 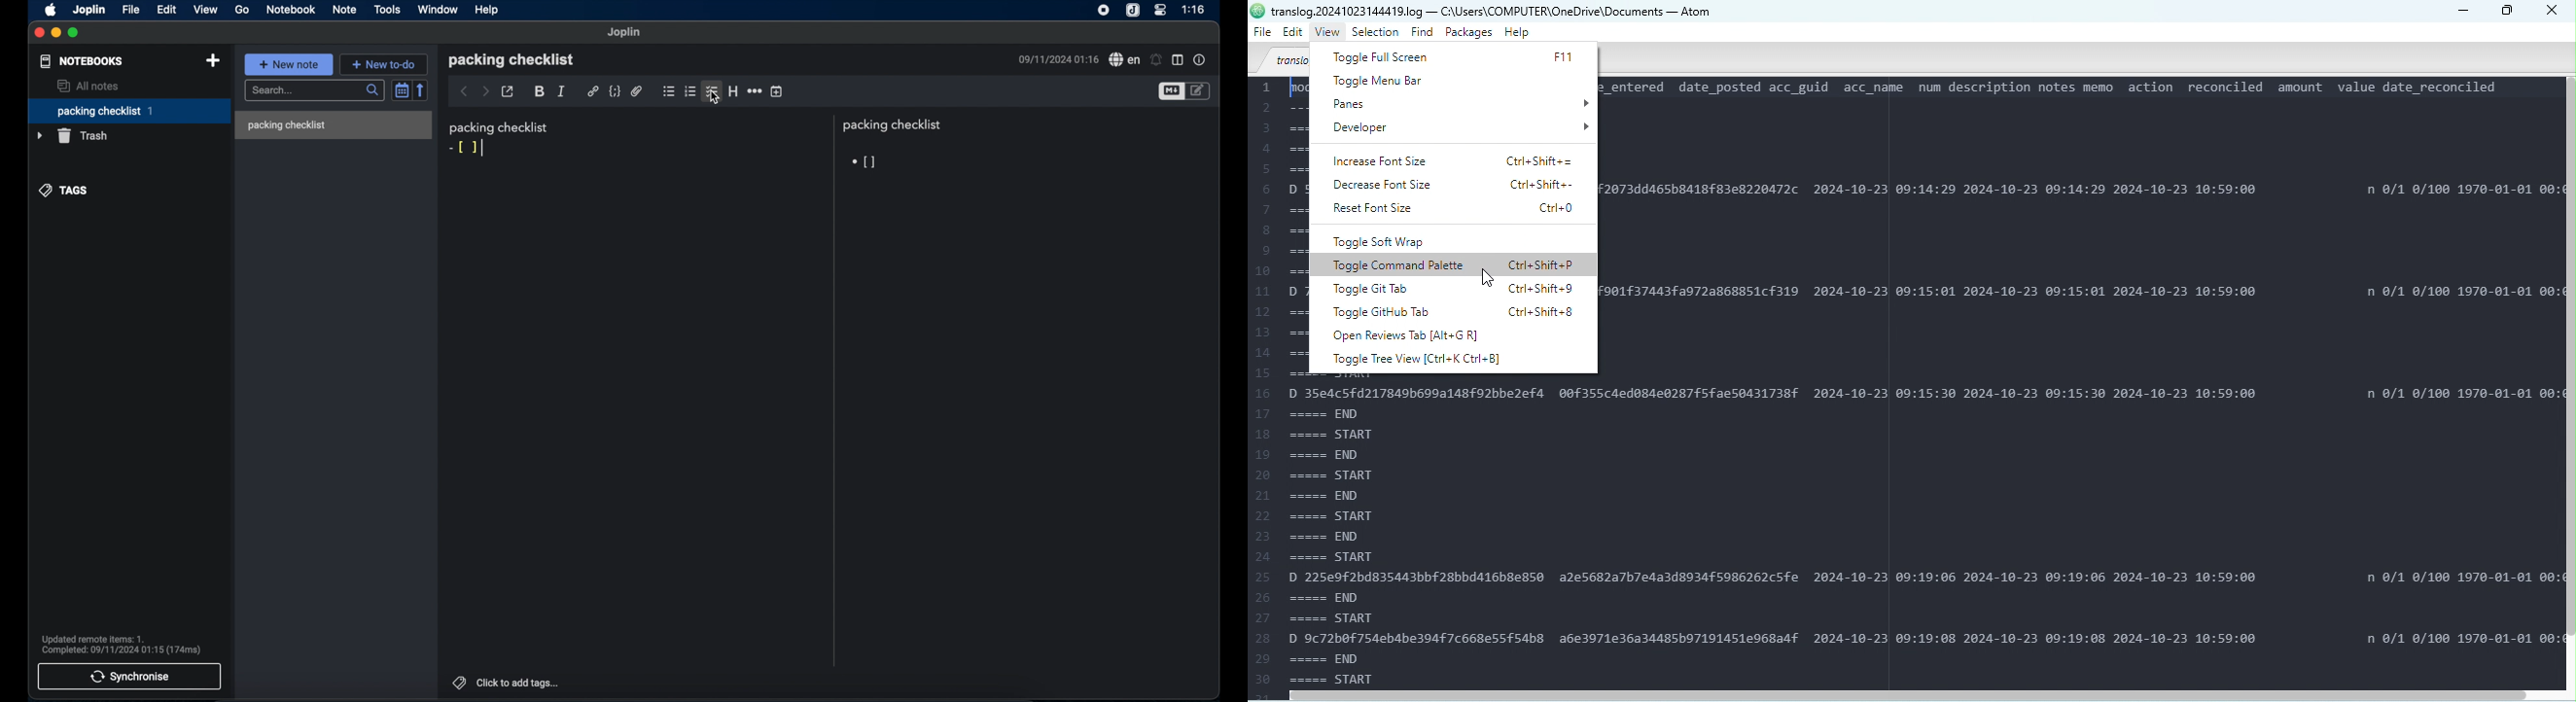 I want to click on packing checklist, so click(x=895, y=125).